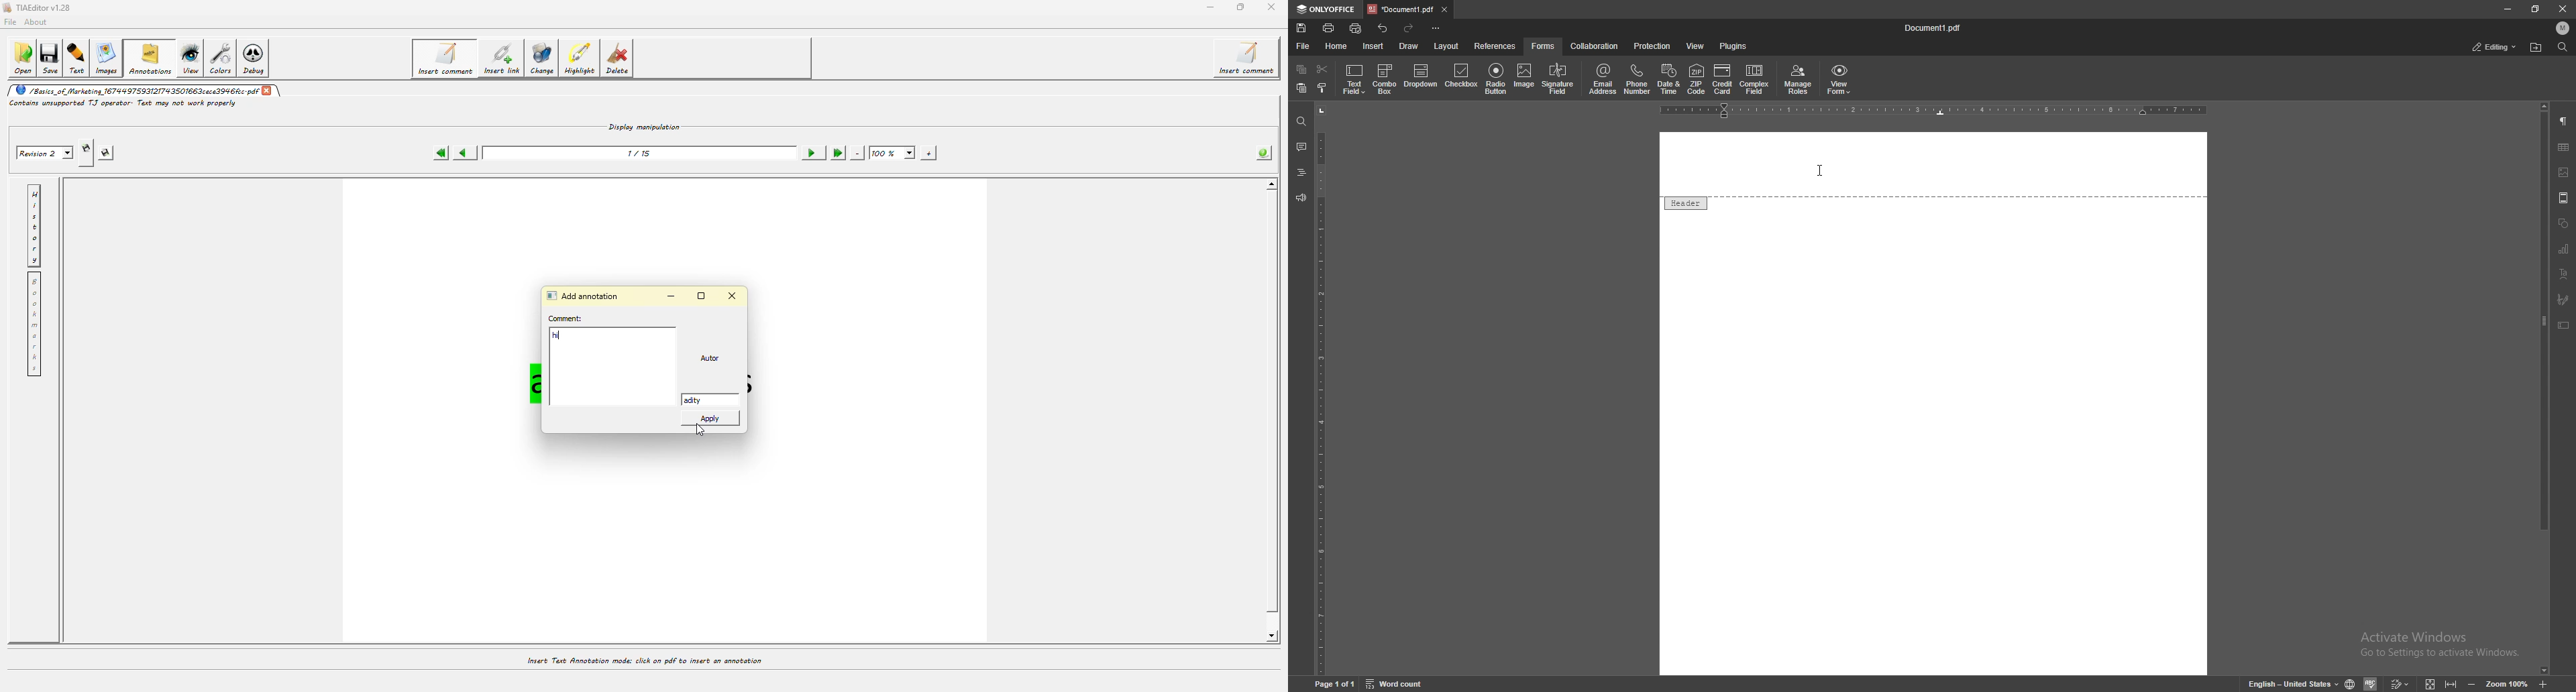 The height and width of the screenshot is (700, 2576). Describe the element at coordinates (2544, 388) in the screenshot. I see `scroll bar` at that location.